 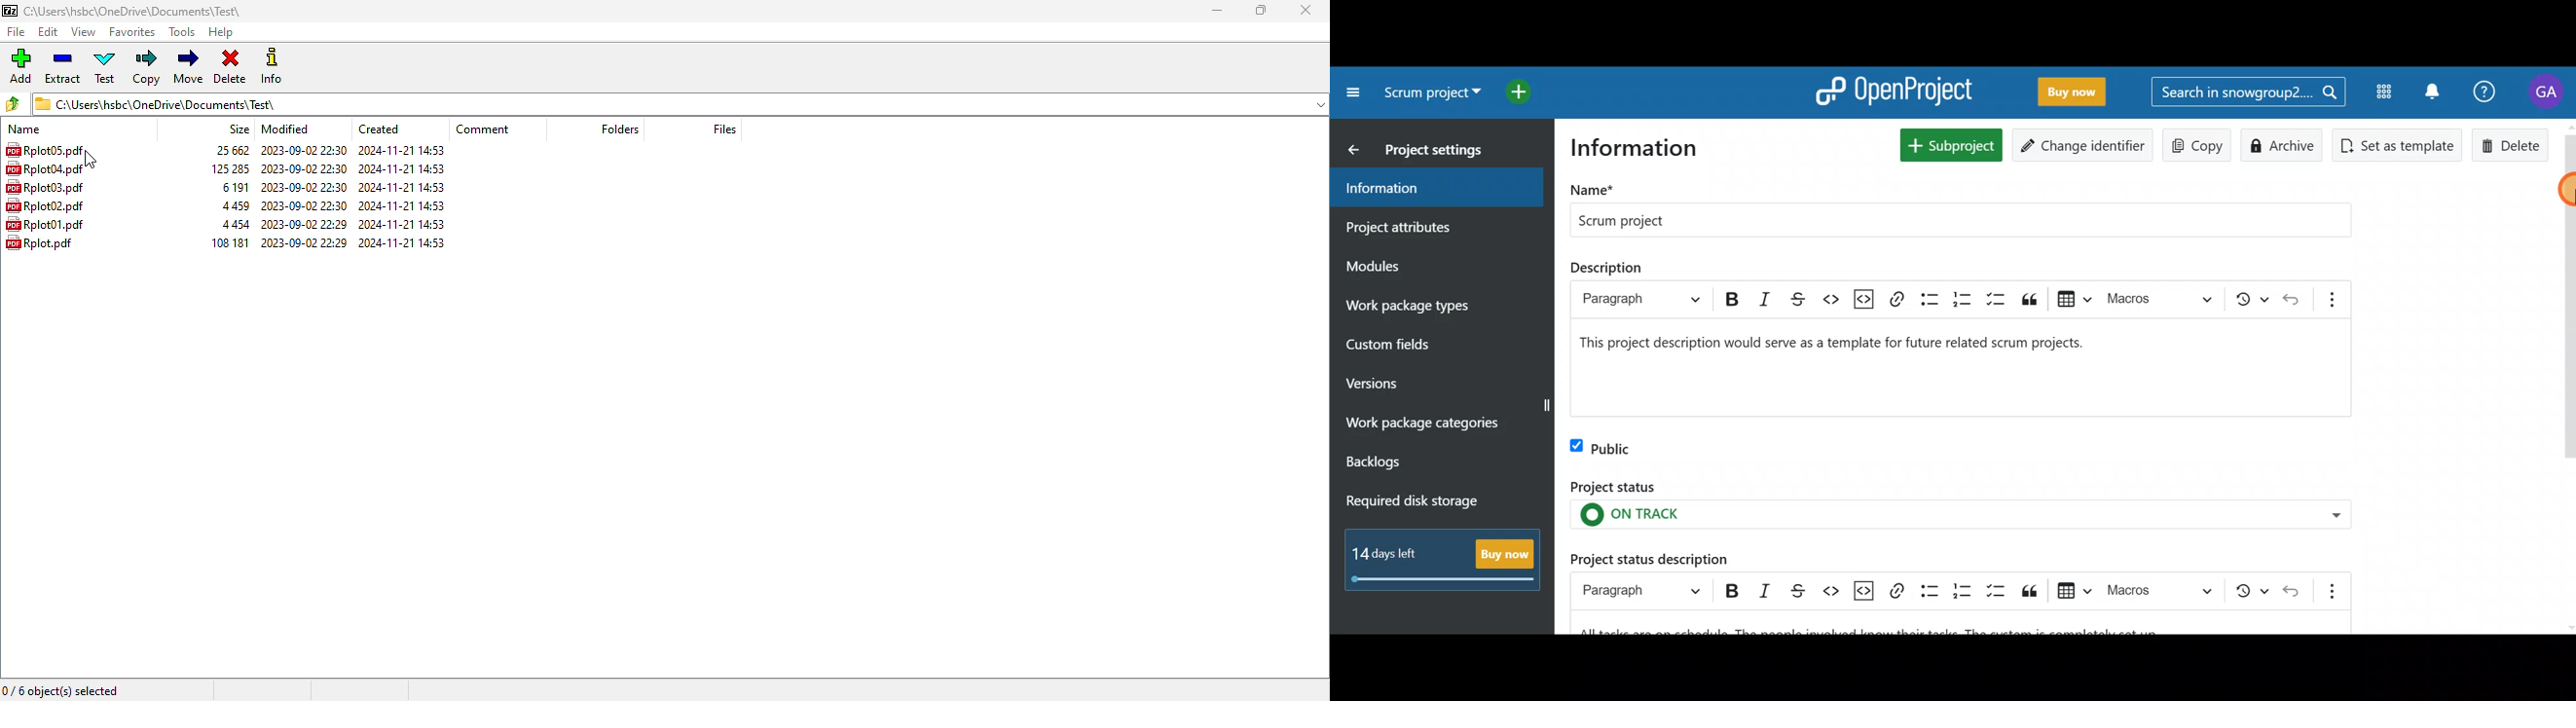 I want to click on close, so click(x=1306, y=10).